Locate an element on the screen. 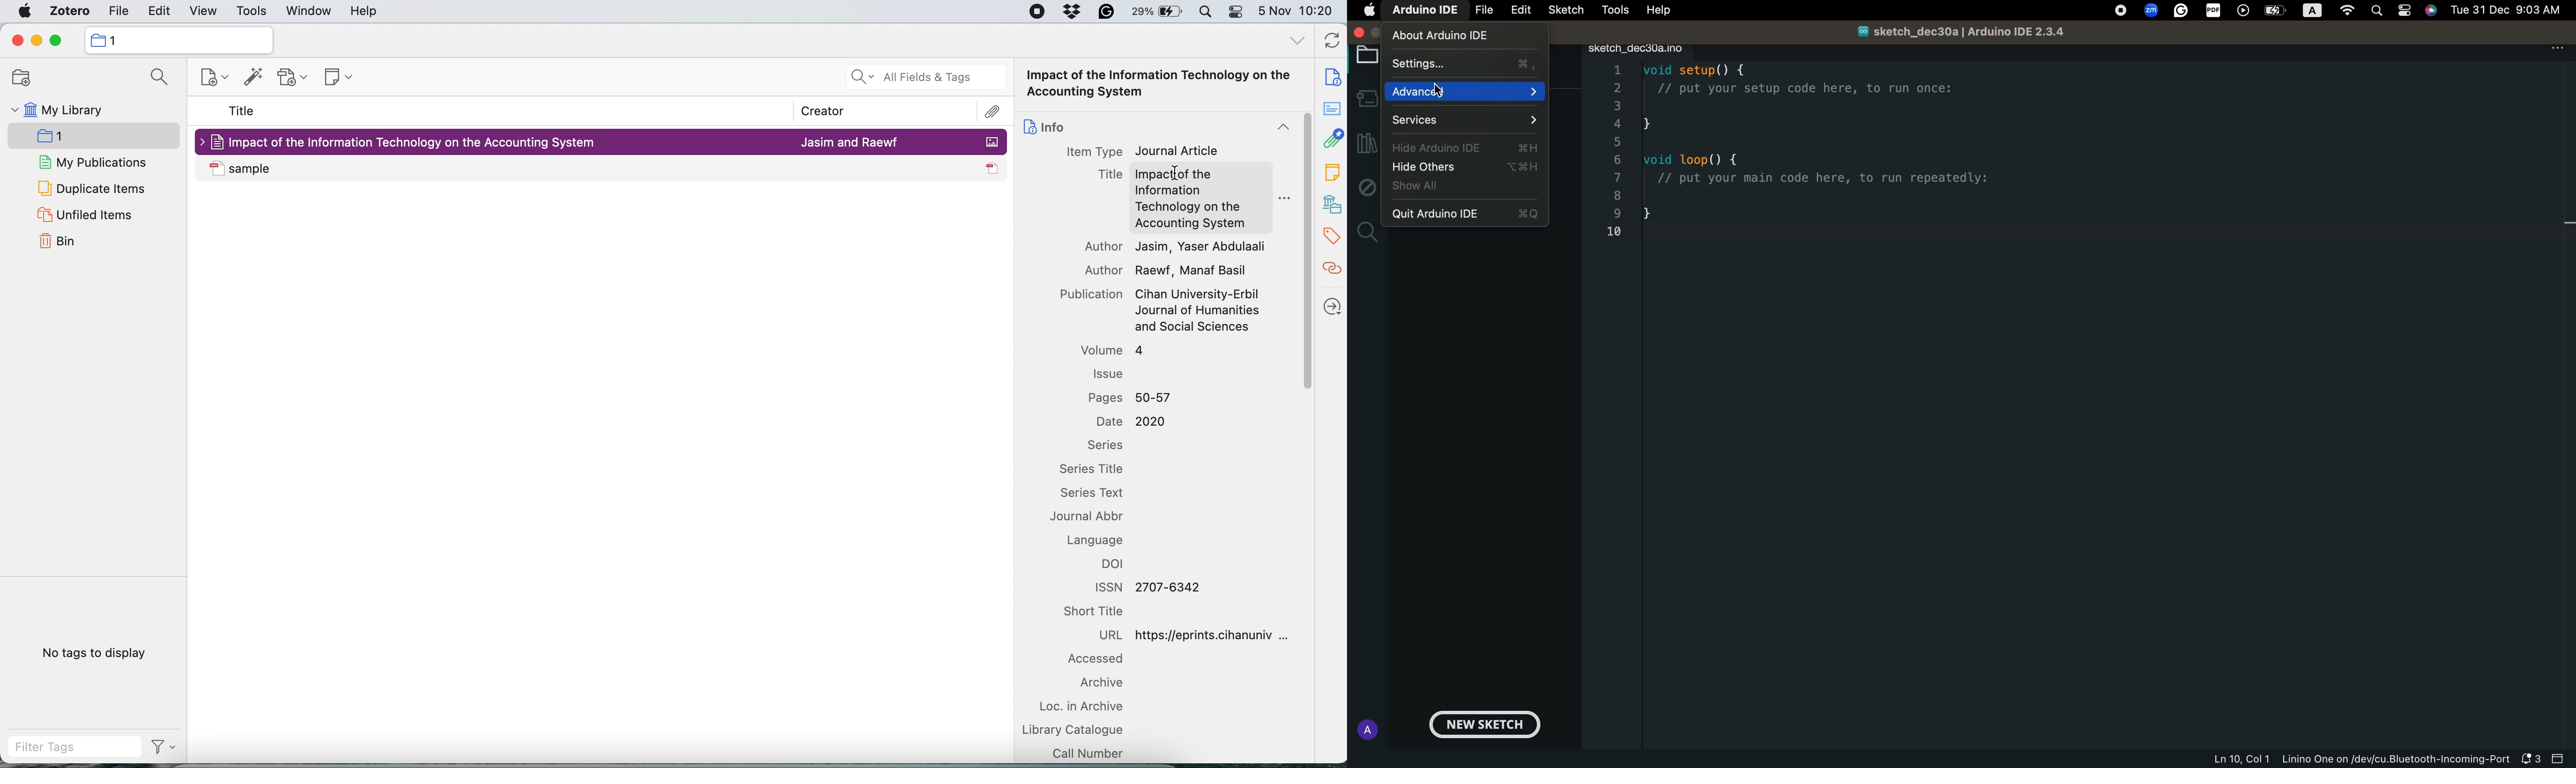 This screenshot has height=784, width=2576. windows control is located at coordinates (1362, 33).